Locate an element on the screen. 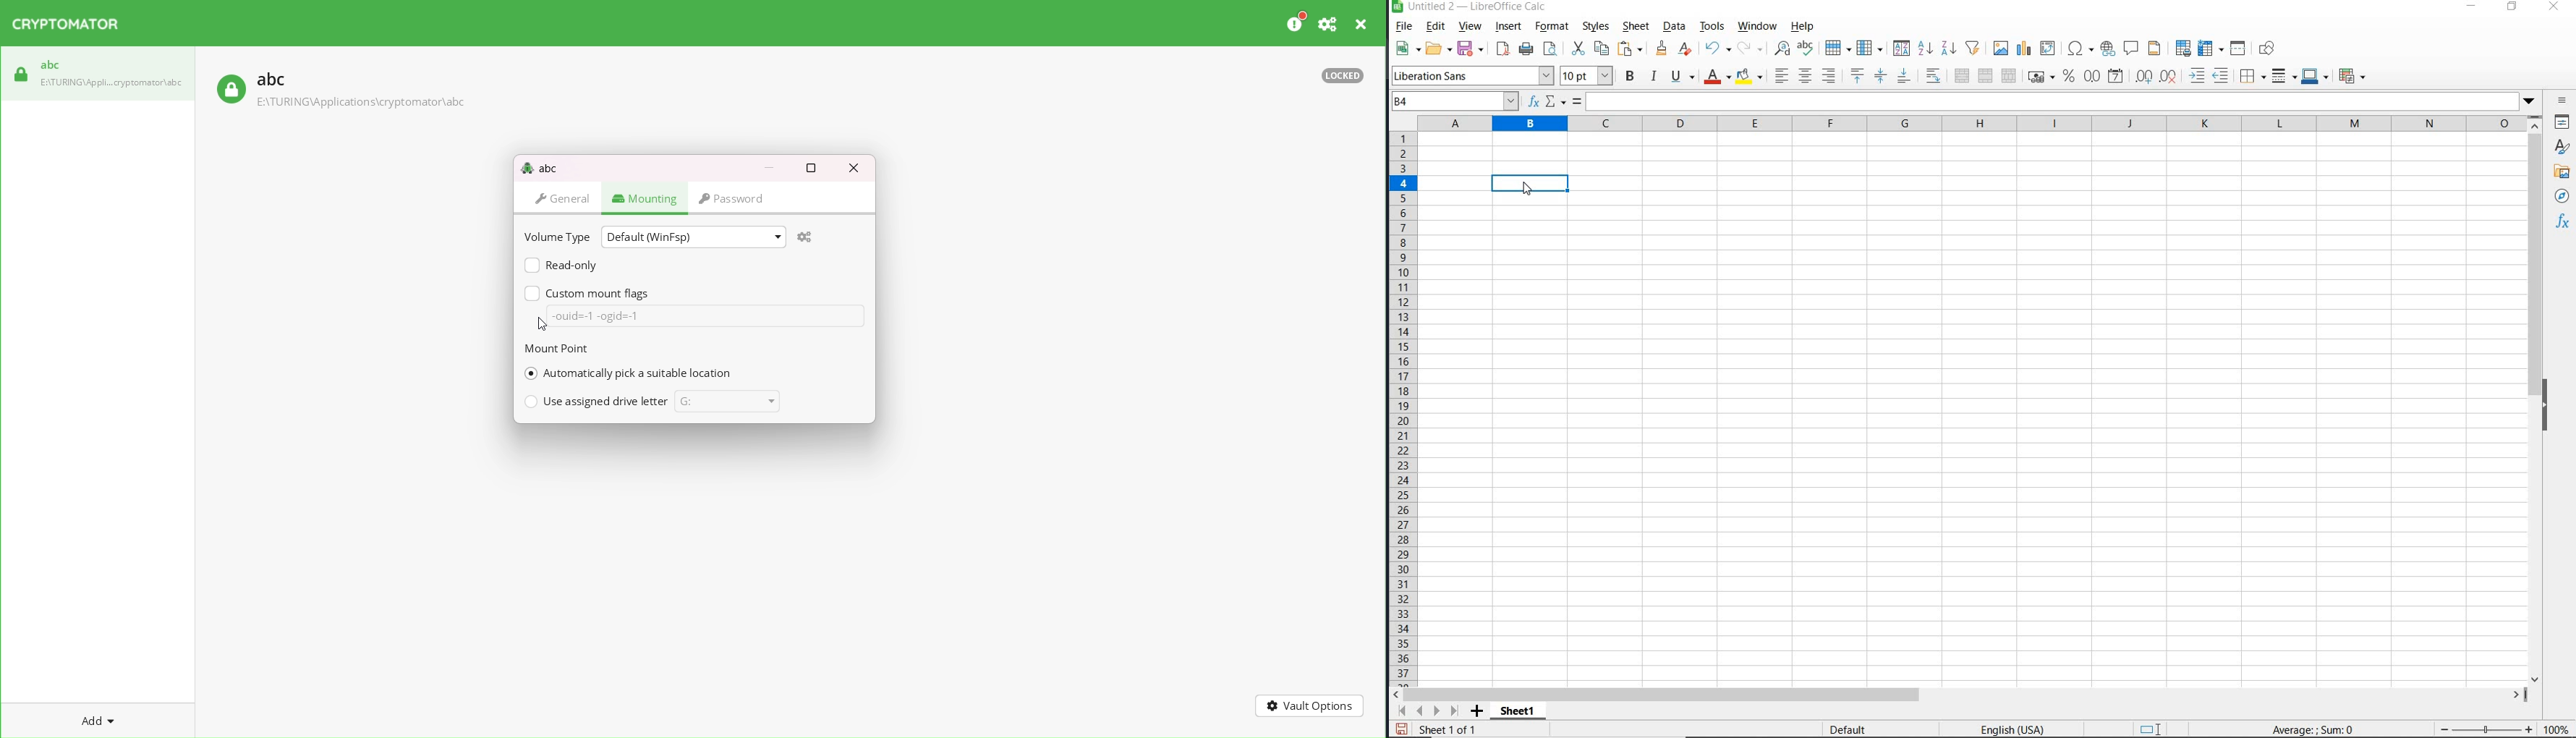 This screenshot has height=756, width=2576. align center is located at coordinates (1805, 76).